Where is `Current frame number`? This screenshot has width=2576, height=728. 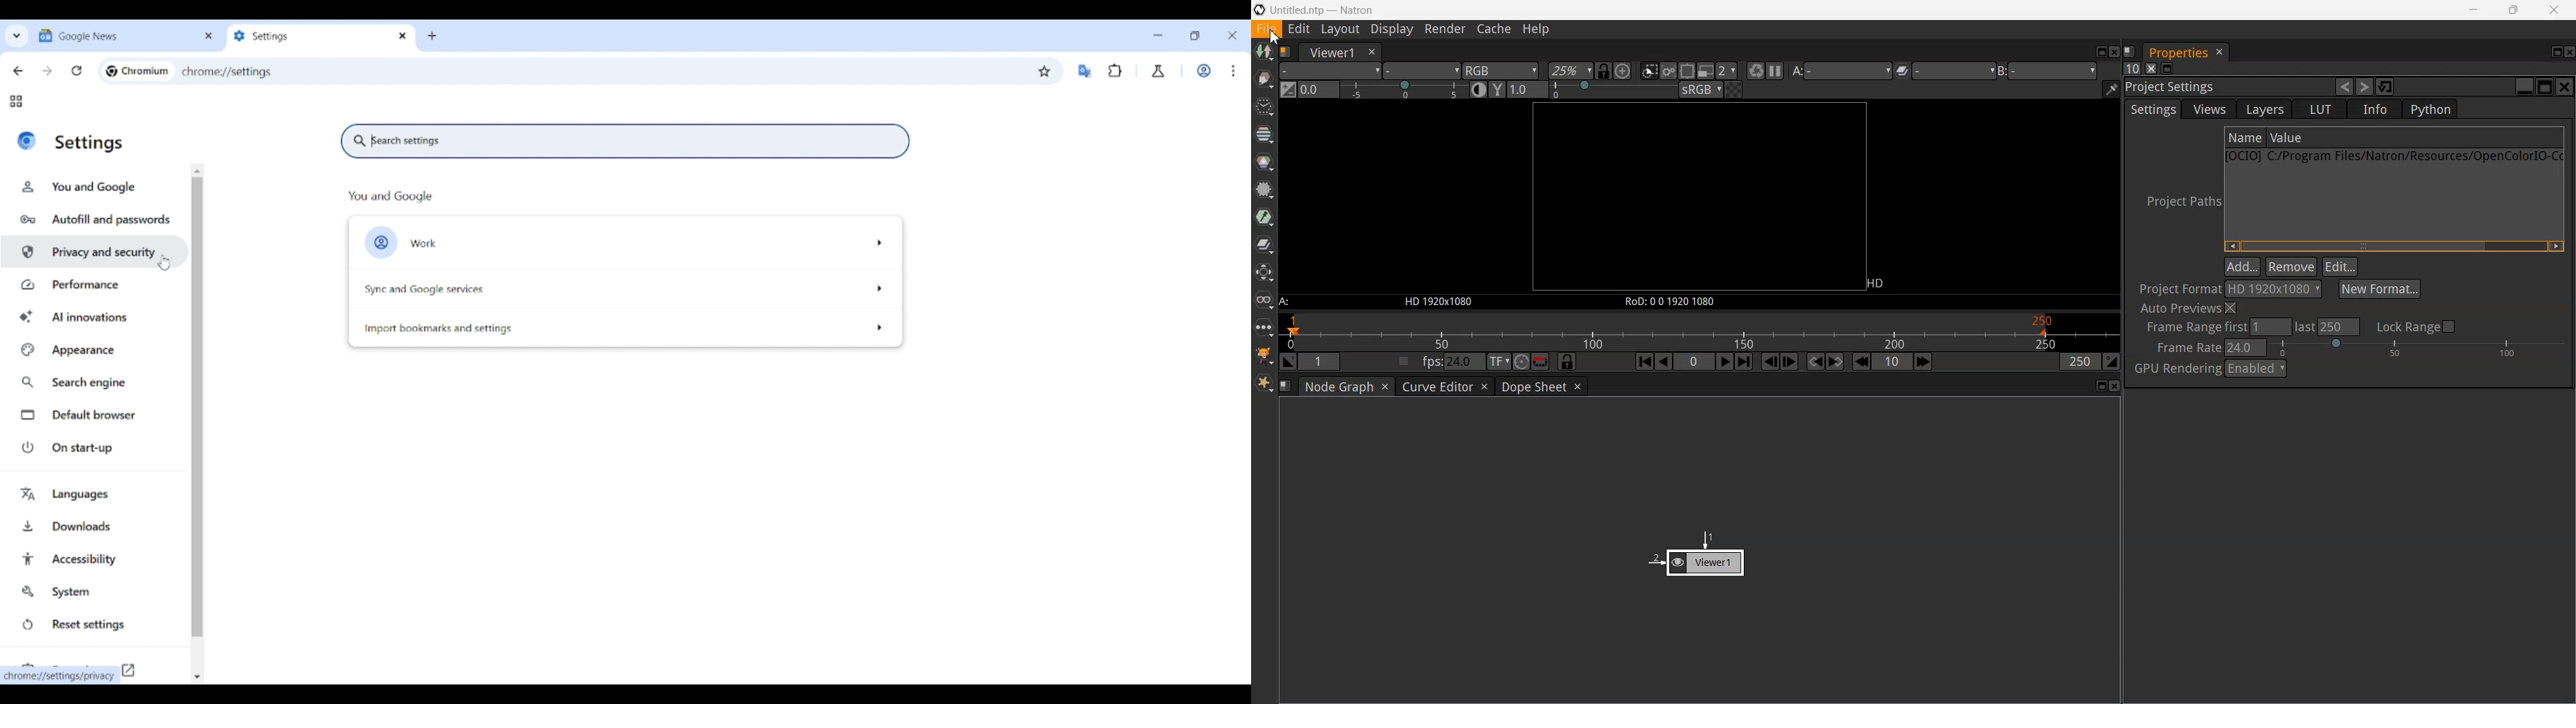
Current frame number is located at coordinates (1694, 361).